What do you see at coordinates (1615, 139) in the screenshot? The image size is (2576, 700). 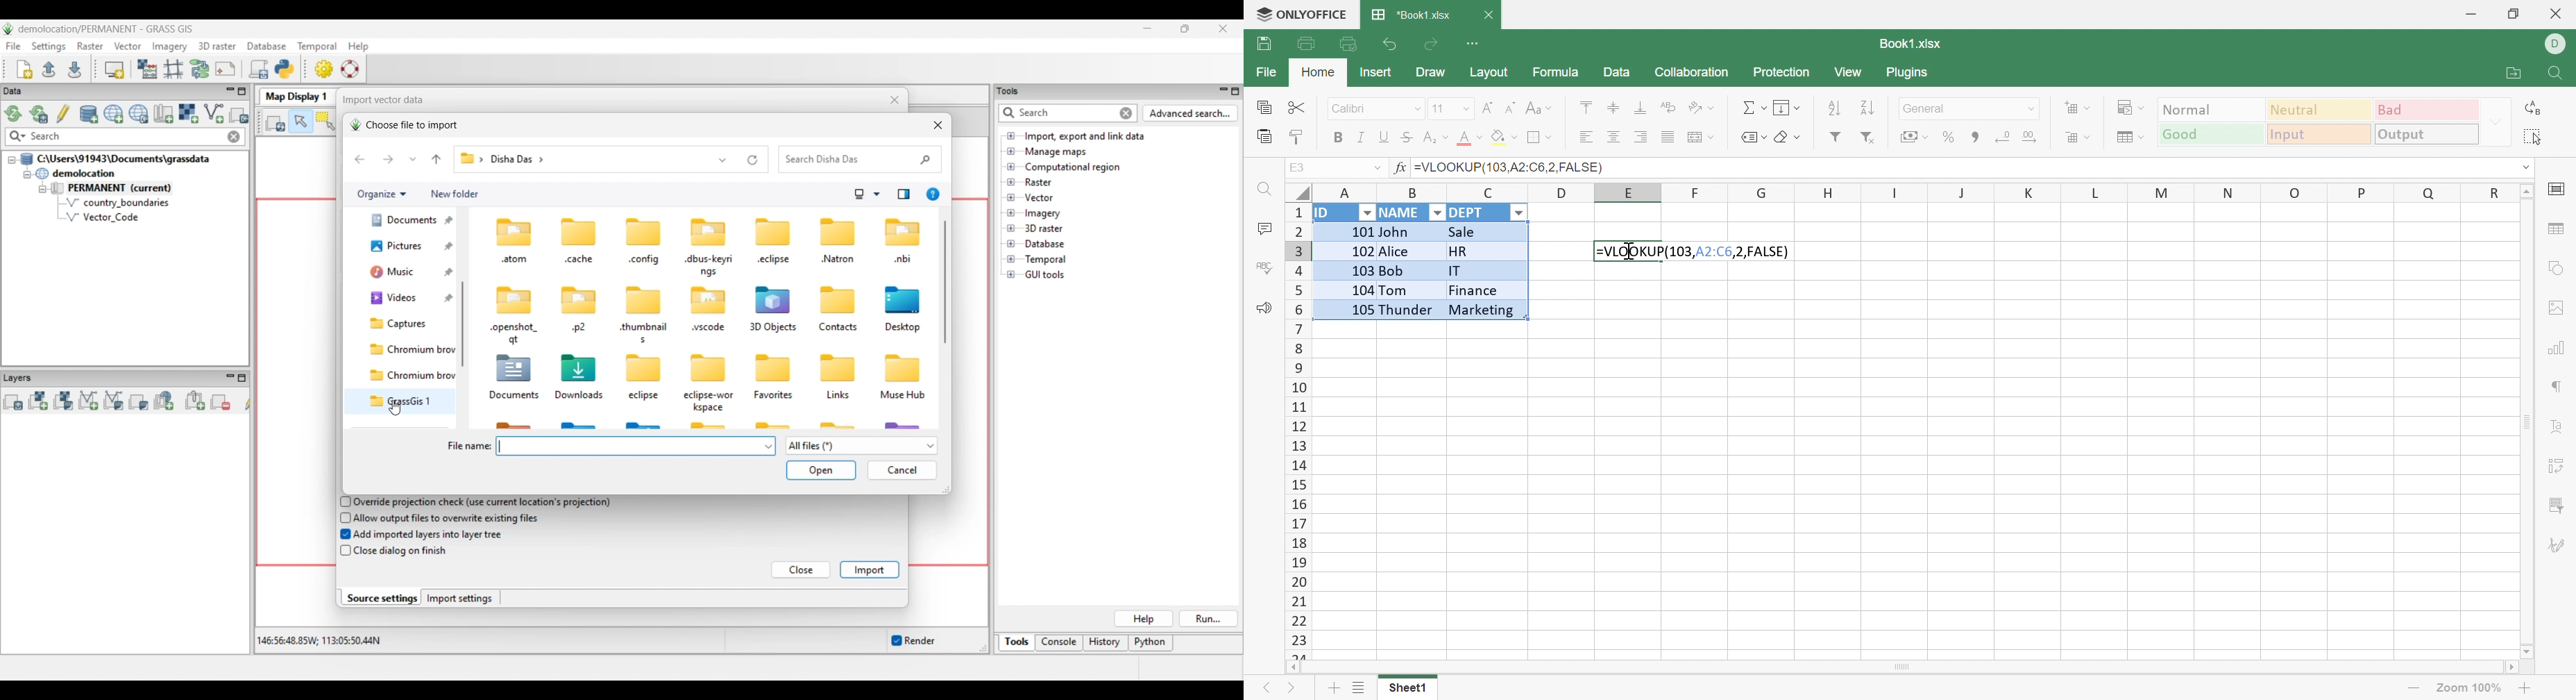 I see `Align Center` at bounding box center [1615, 139].